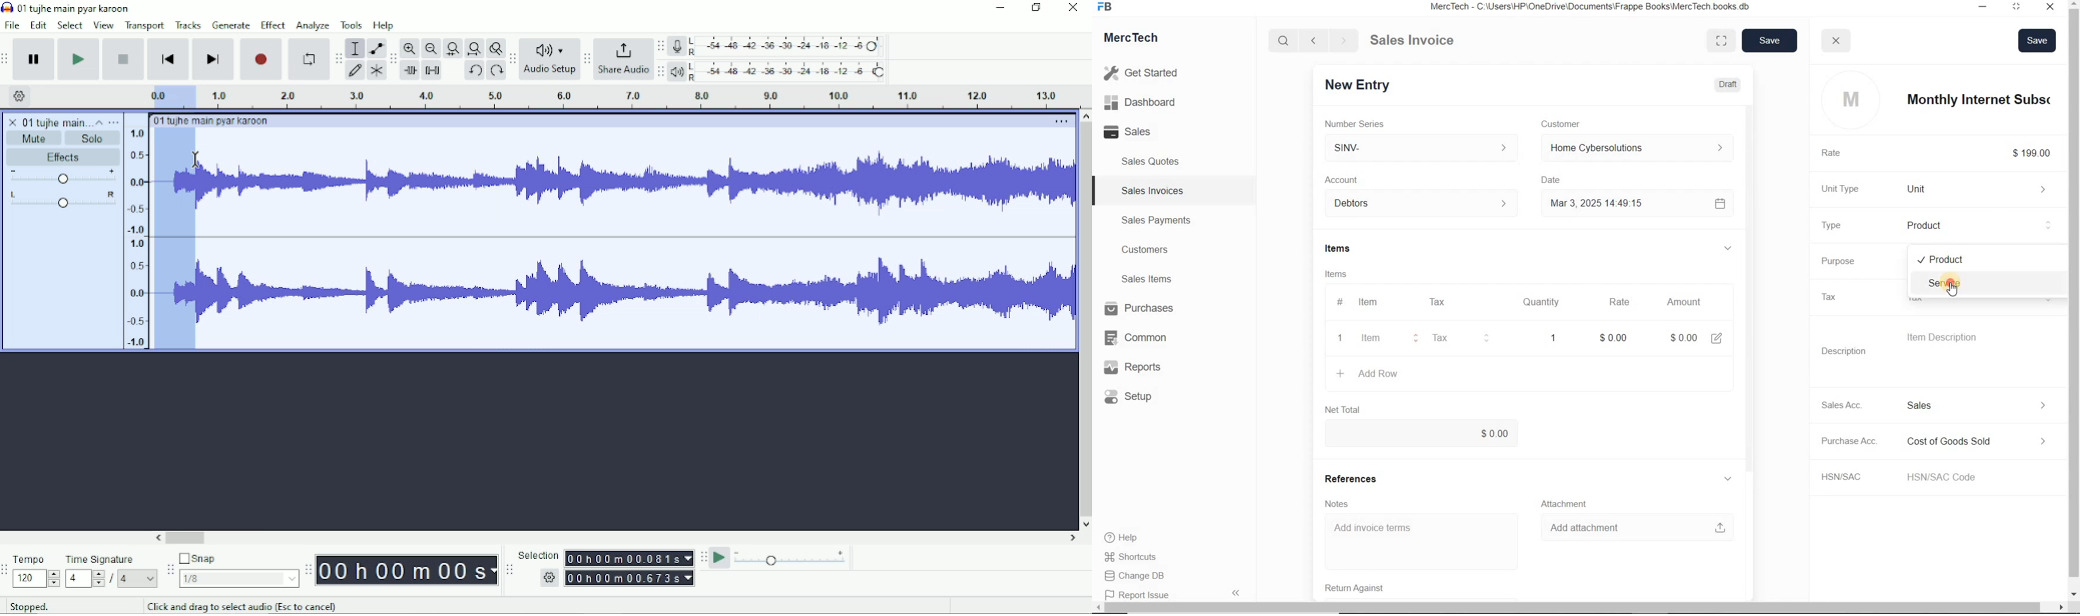 The image size is (2100, 616). Describe the element at coordinates (660, 47) in the screenshot. I see `Audacity recording meter toolbar` at that location.